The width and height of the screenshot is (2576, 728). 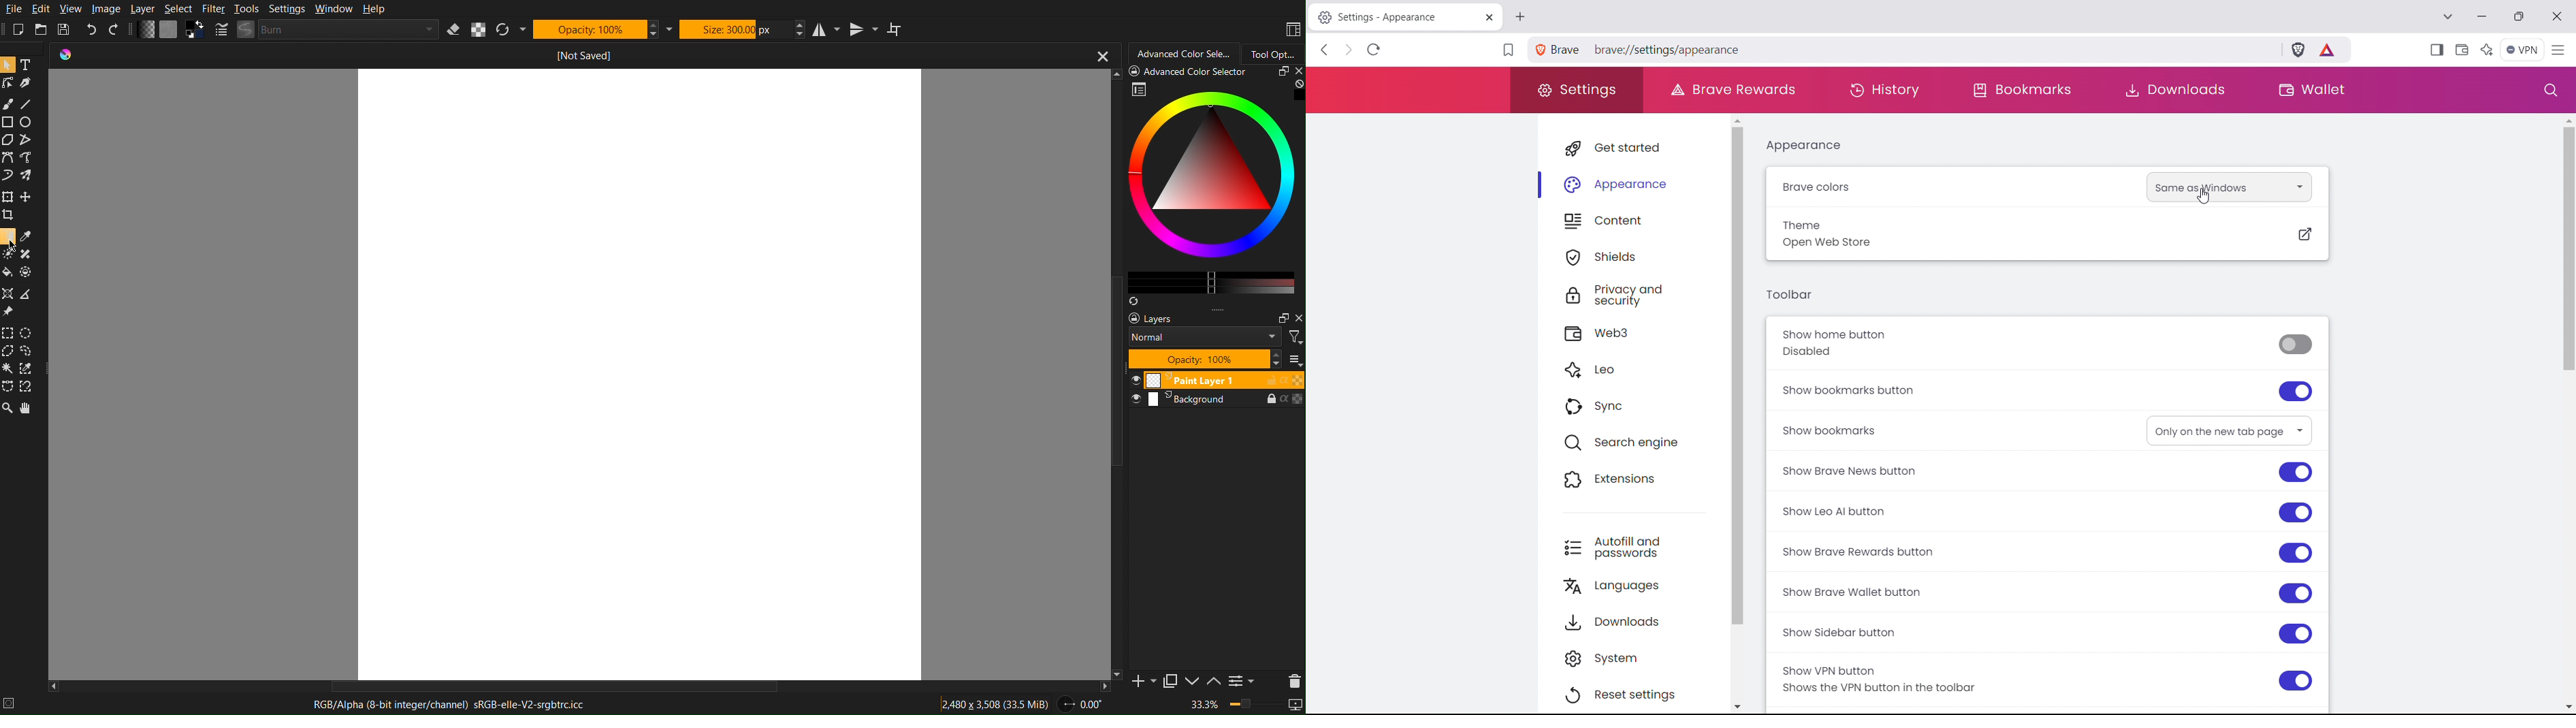 I want to click on Brush, so click(x=8, y=104).